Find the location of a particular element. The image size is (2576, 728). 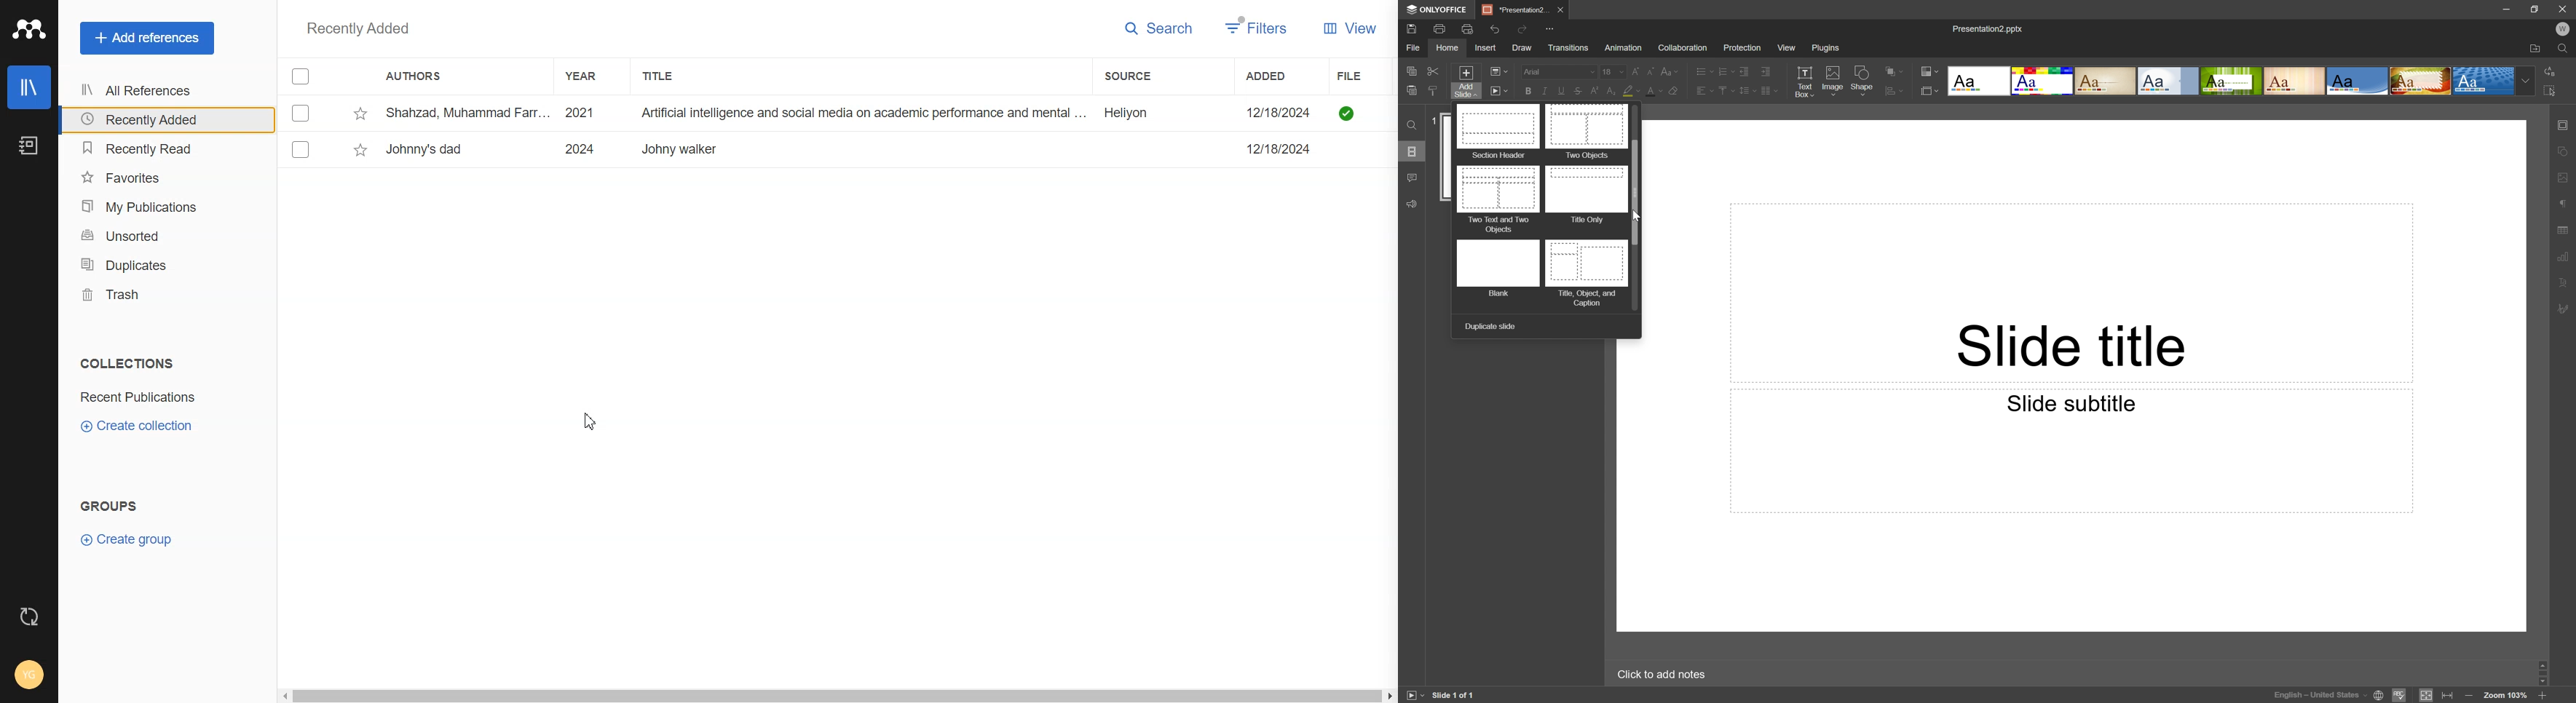

Numbering is located at coordinates (1725, 70).